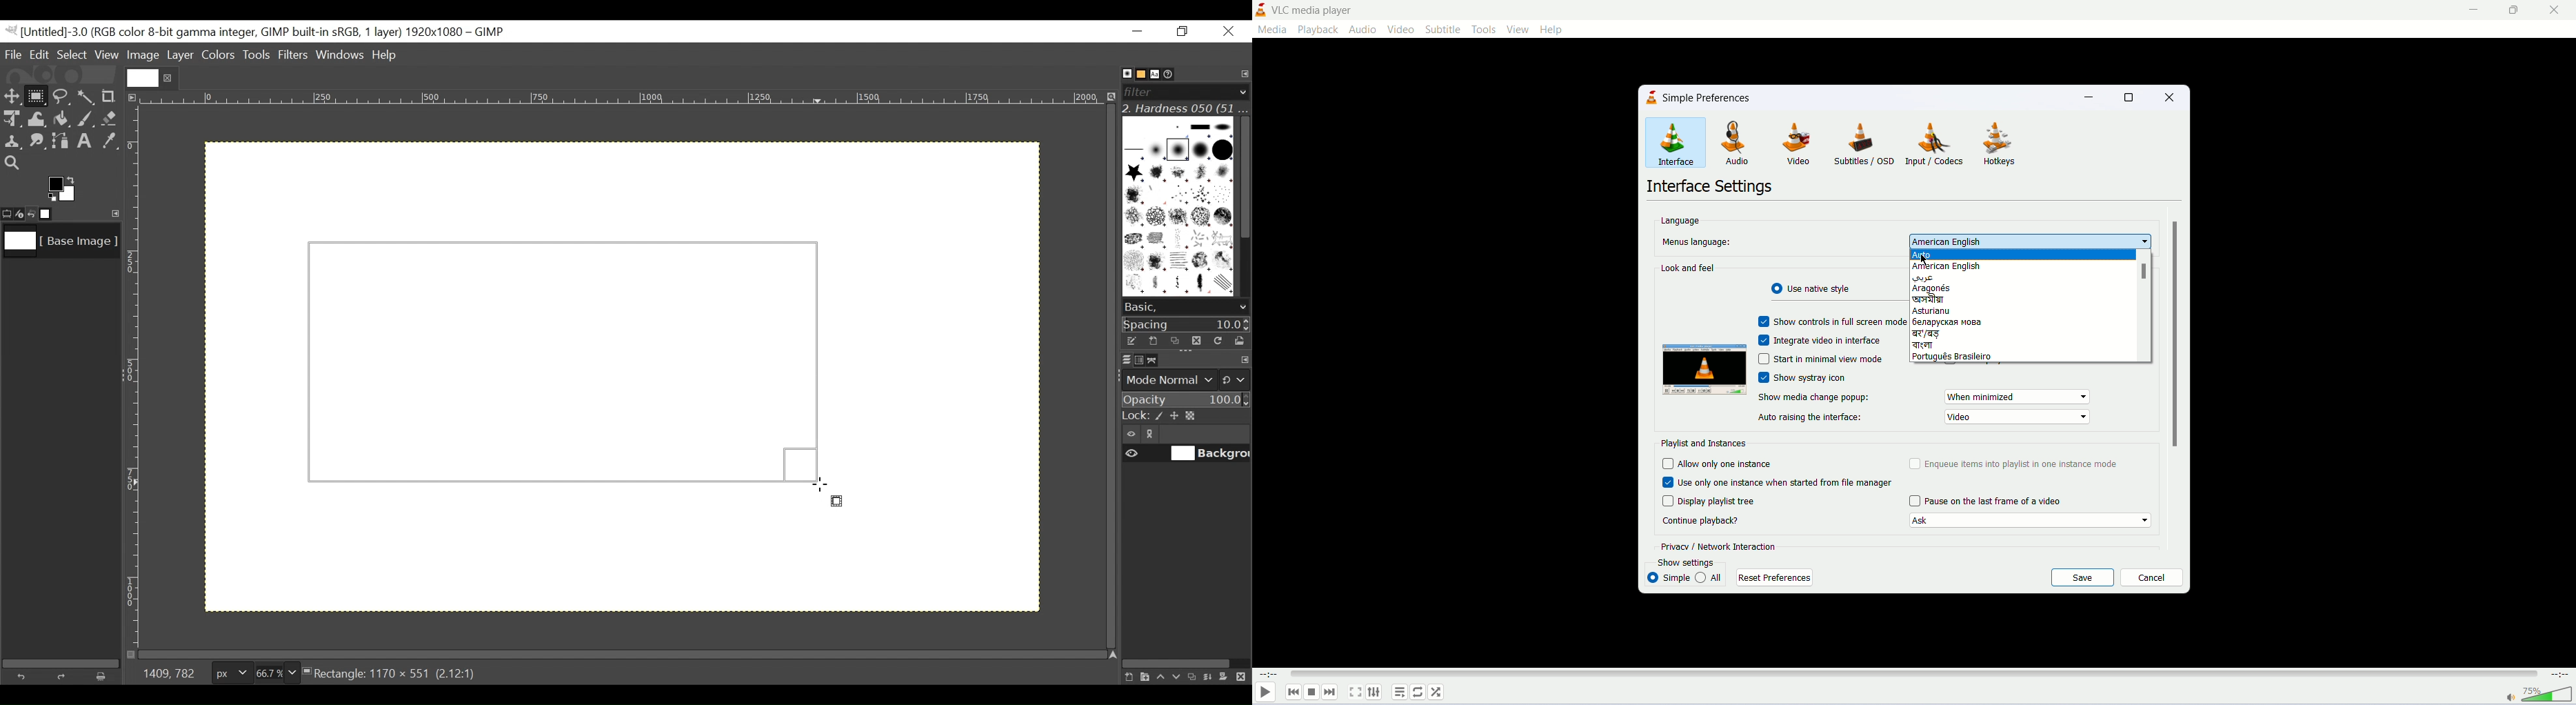 This screenshot has height=728, width=2576. I want to click on Colors, so click(219, 55).